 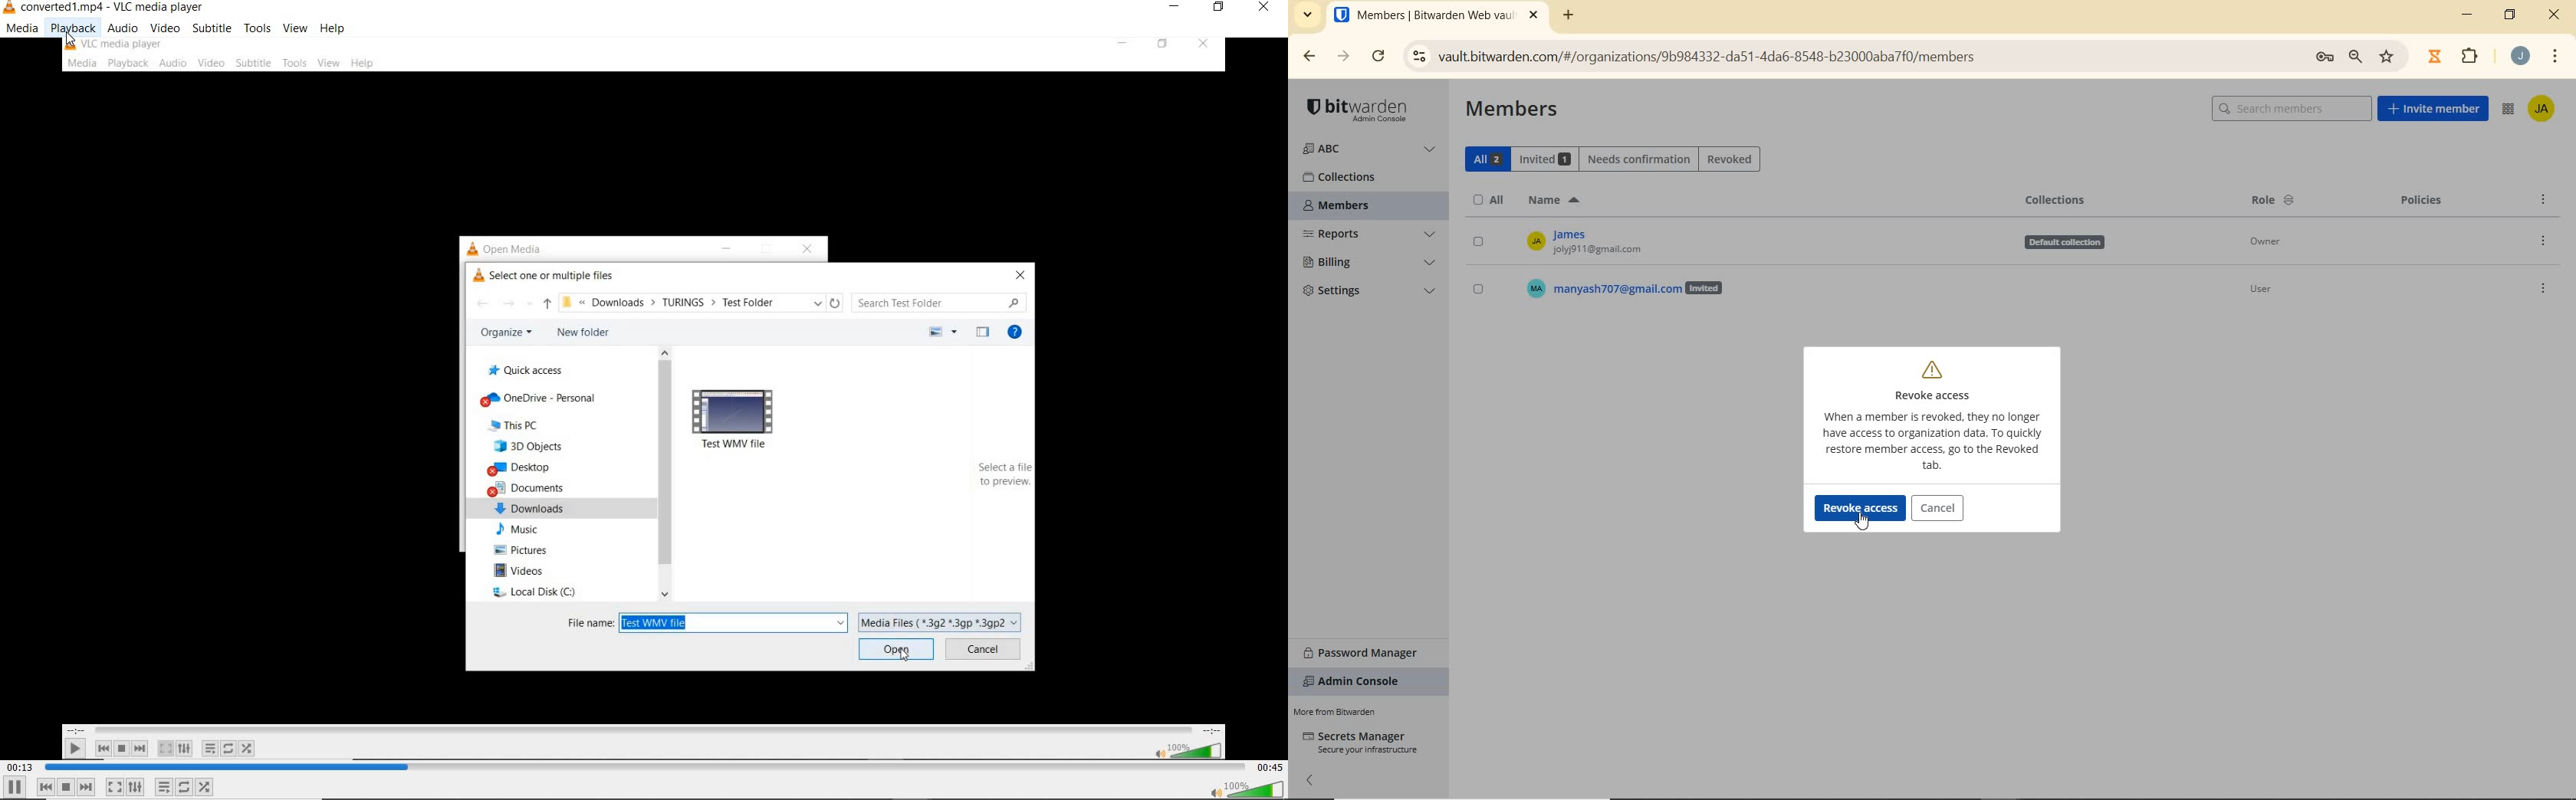 I want to click on PASSWORD MANAGER, so click(x=1367, y=651).